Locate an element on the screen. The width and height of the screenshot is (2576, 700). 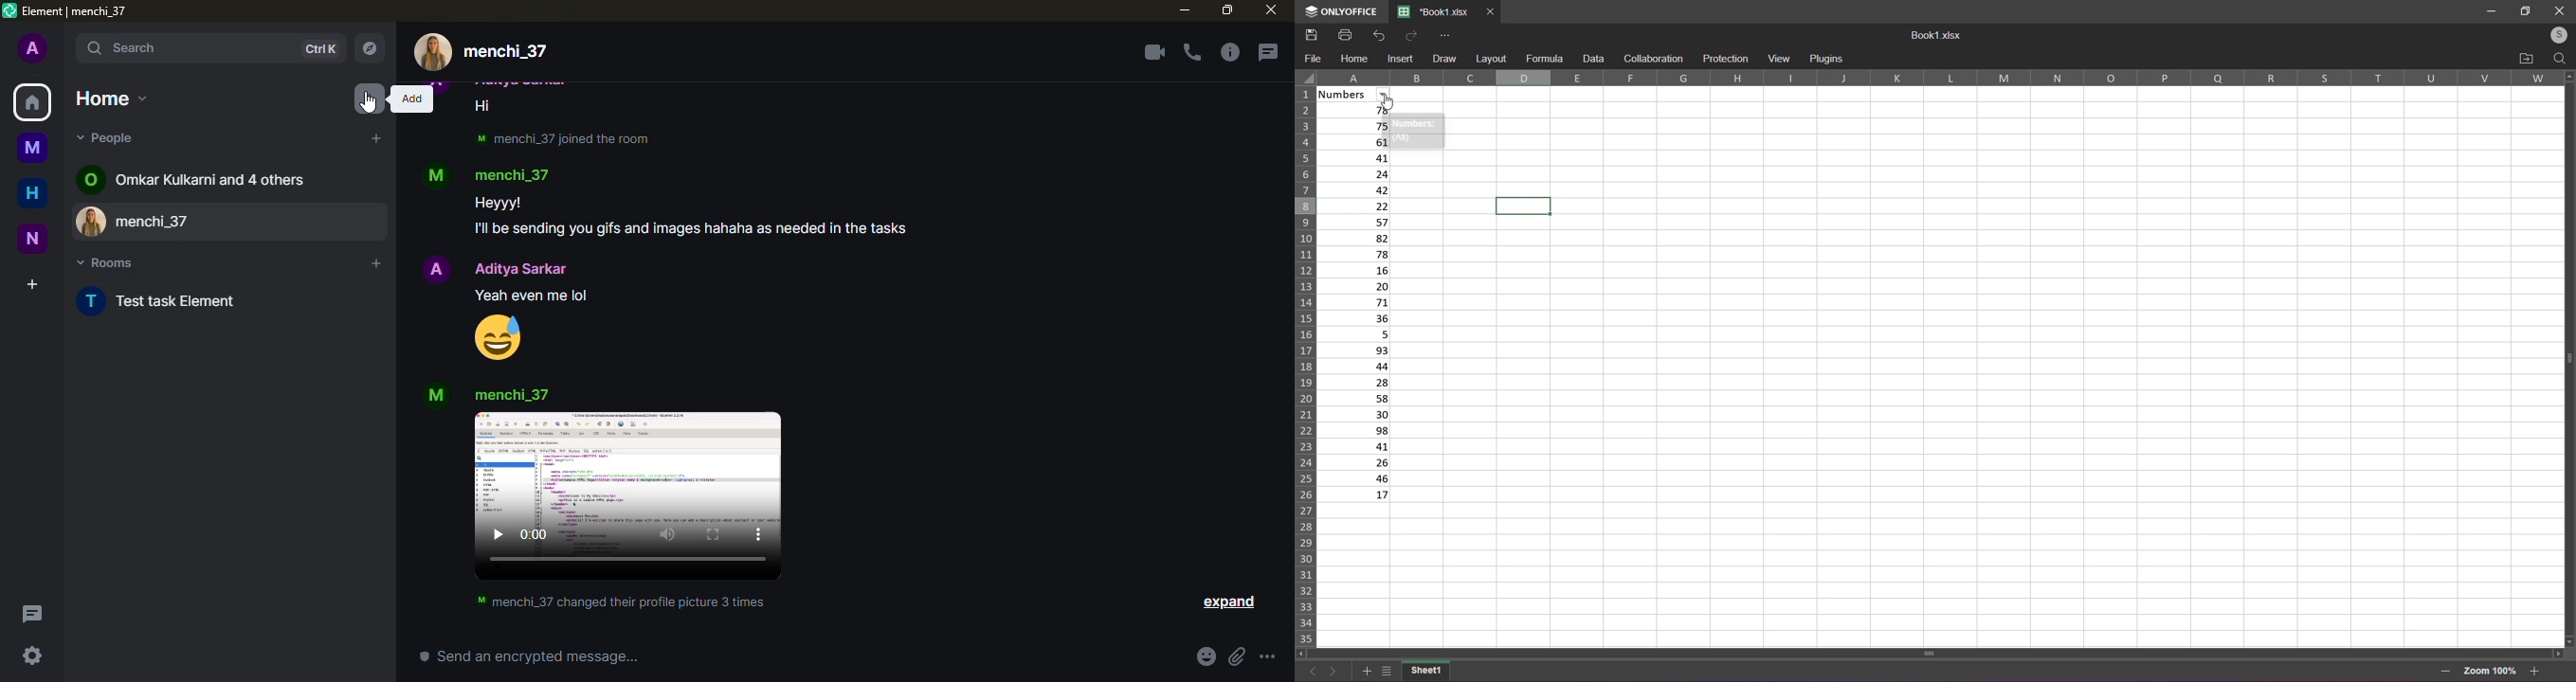
menchi_37 changed their profile picture 3 times is located at coordinates (621, 601).